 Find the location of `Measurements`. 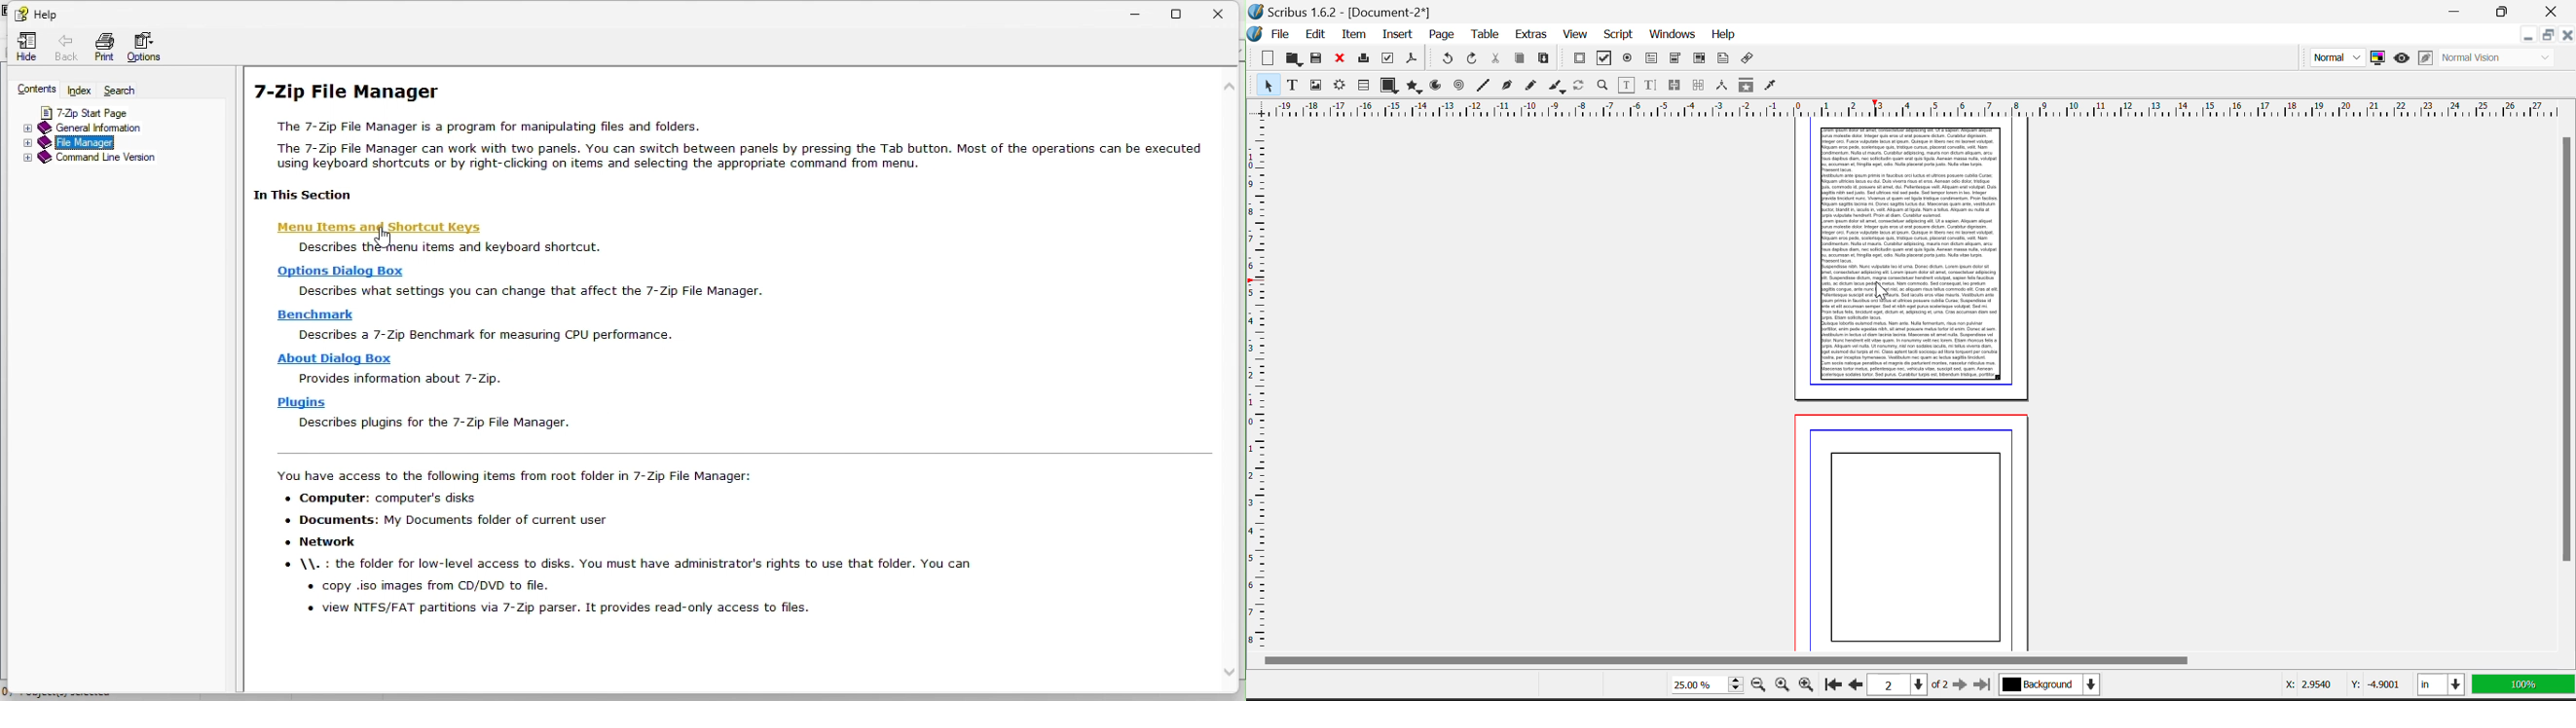

Measurements is located at coordinates (1723, 86).